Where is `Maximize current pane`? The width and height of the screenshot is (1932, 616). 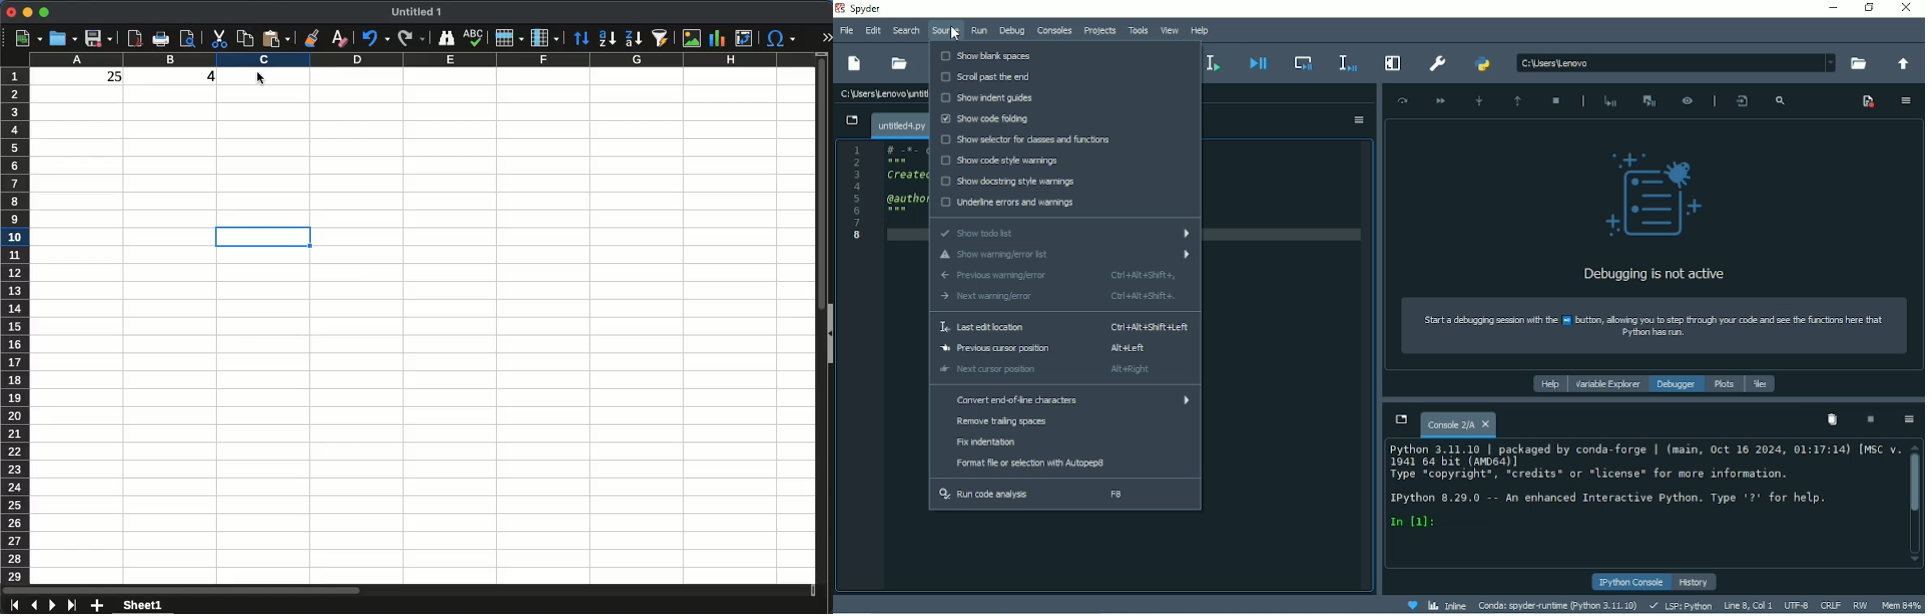
Maximize current pane is located at coordinates (1393, 64).